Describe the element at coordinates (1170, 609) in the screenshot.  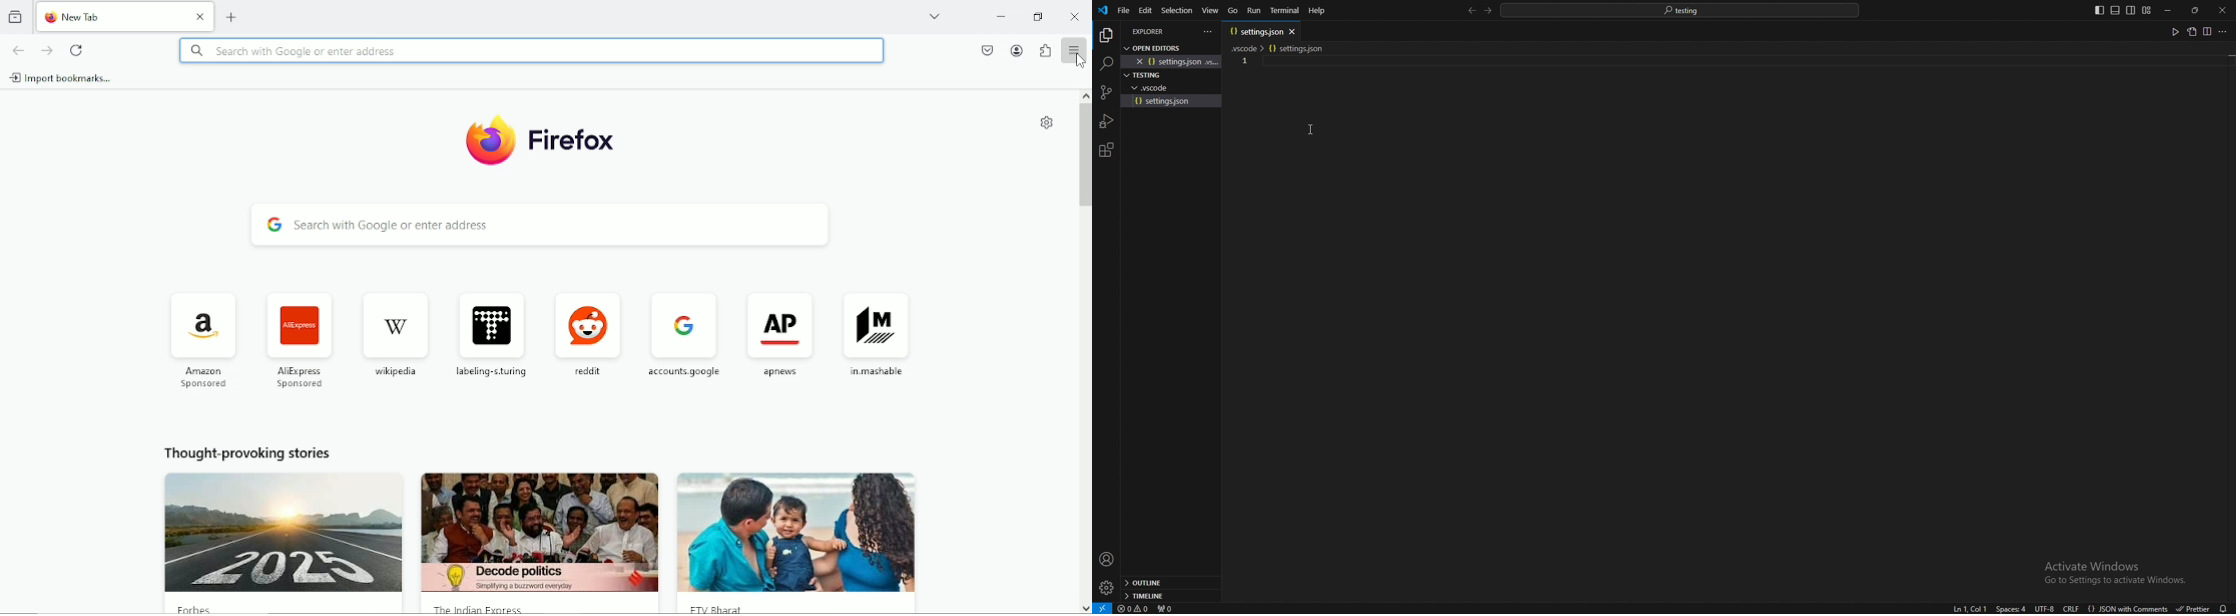
I see `ports forwarded` at that location.